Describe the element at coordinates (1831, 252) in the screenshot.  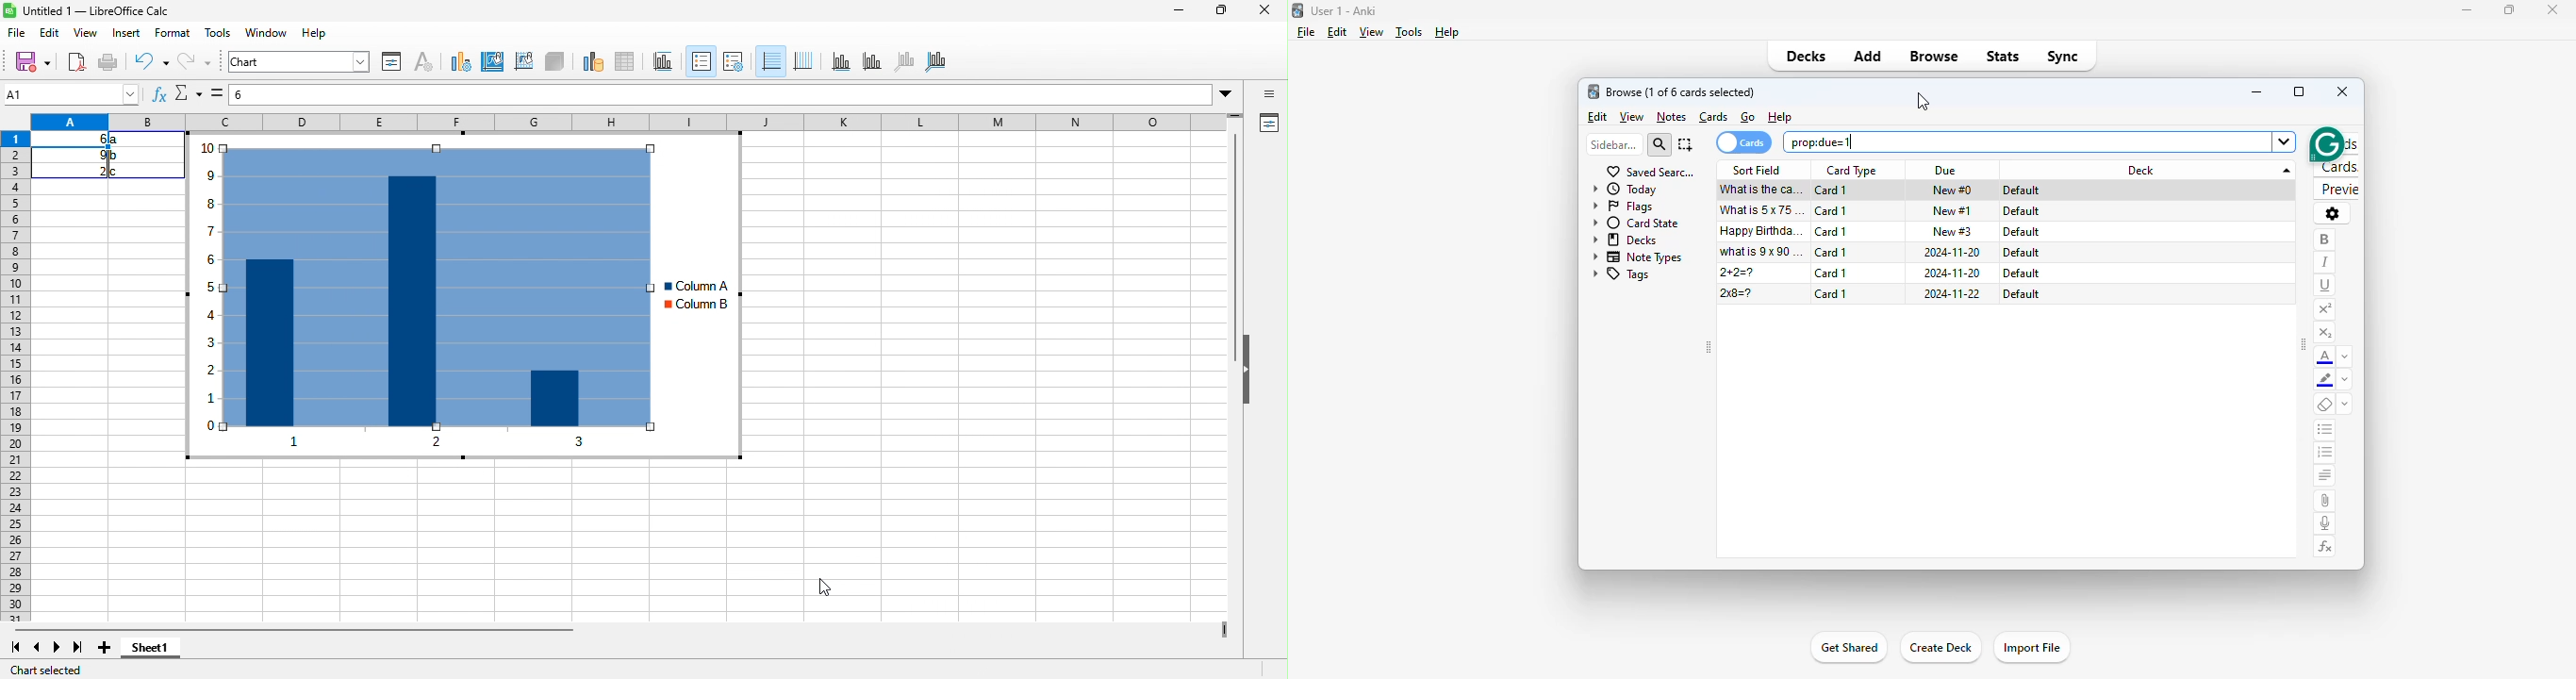
I see `card 1` at that location.